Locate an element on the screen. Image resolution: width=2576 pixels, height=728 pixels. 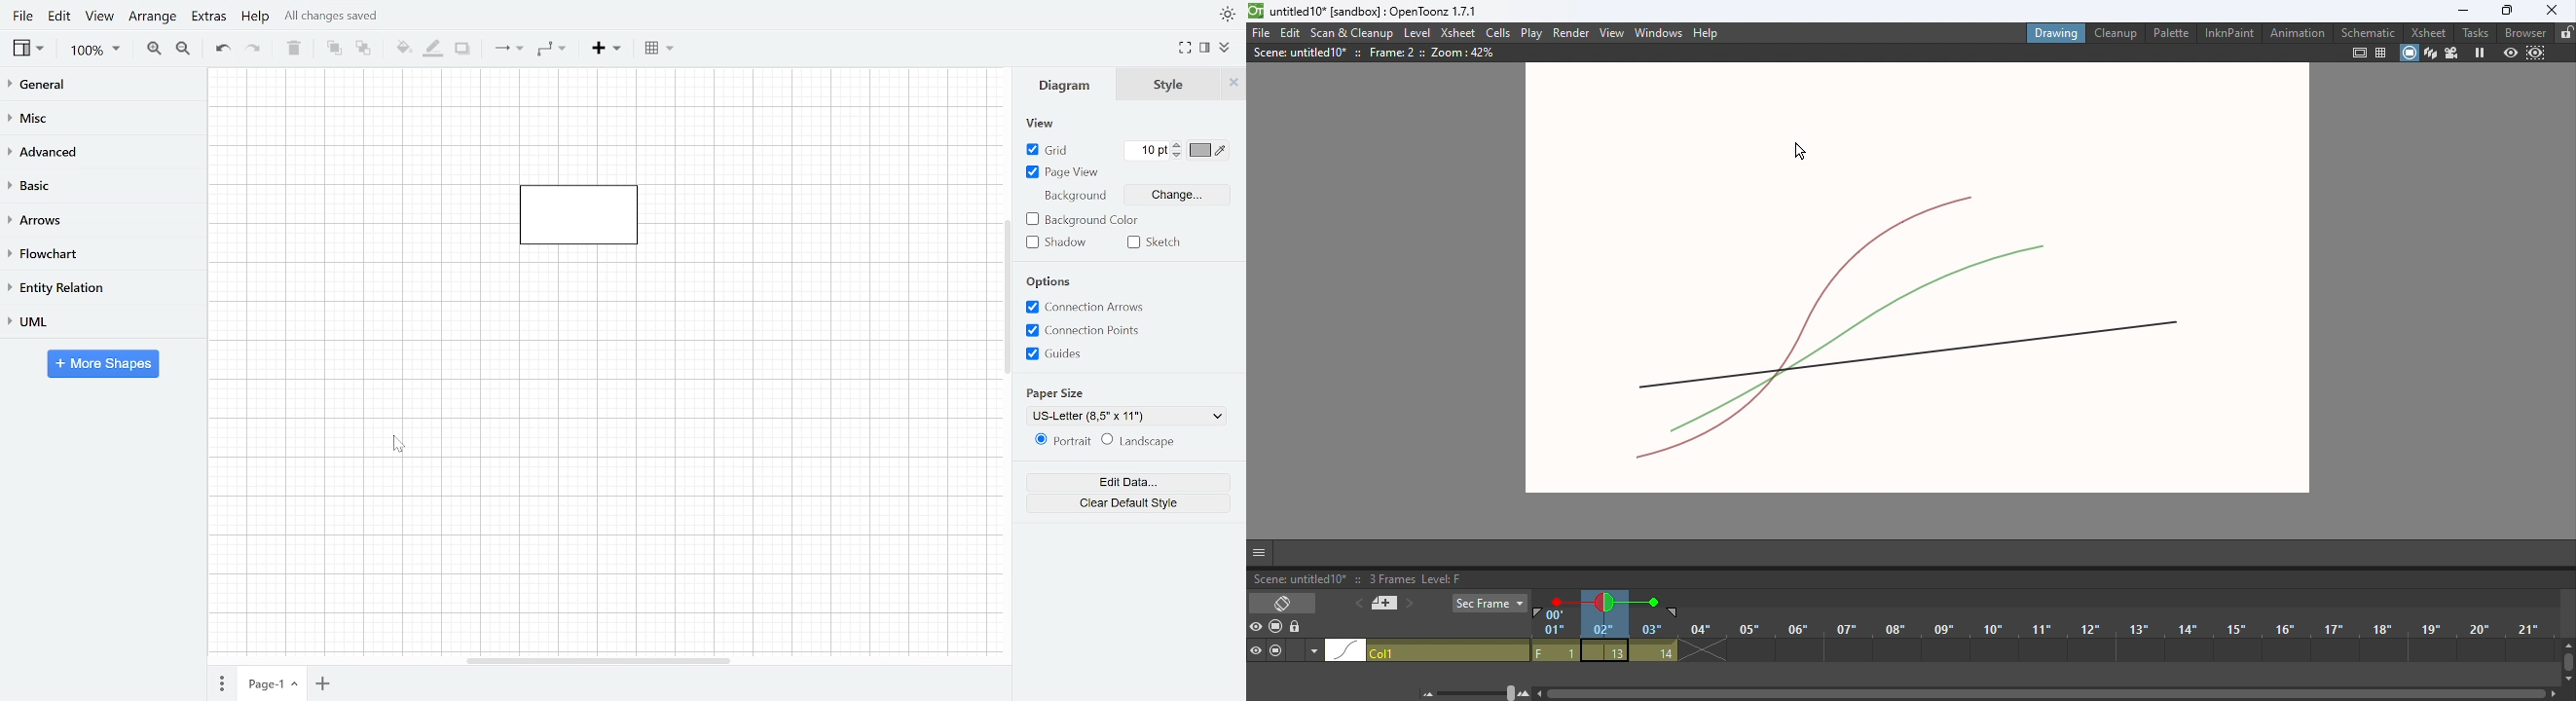
CLose is located at coordinates (1233, 83).